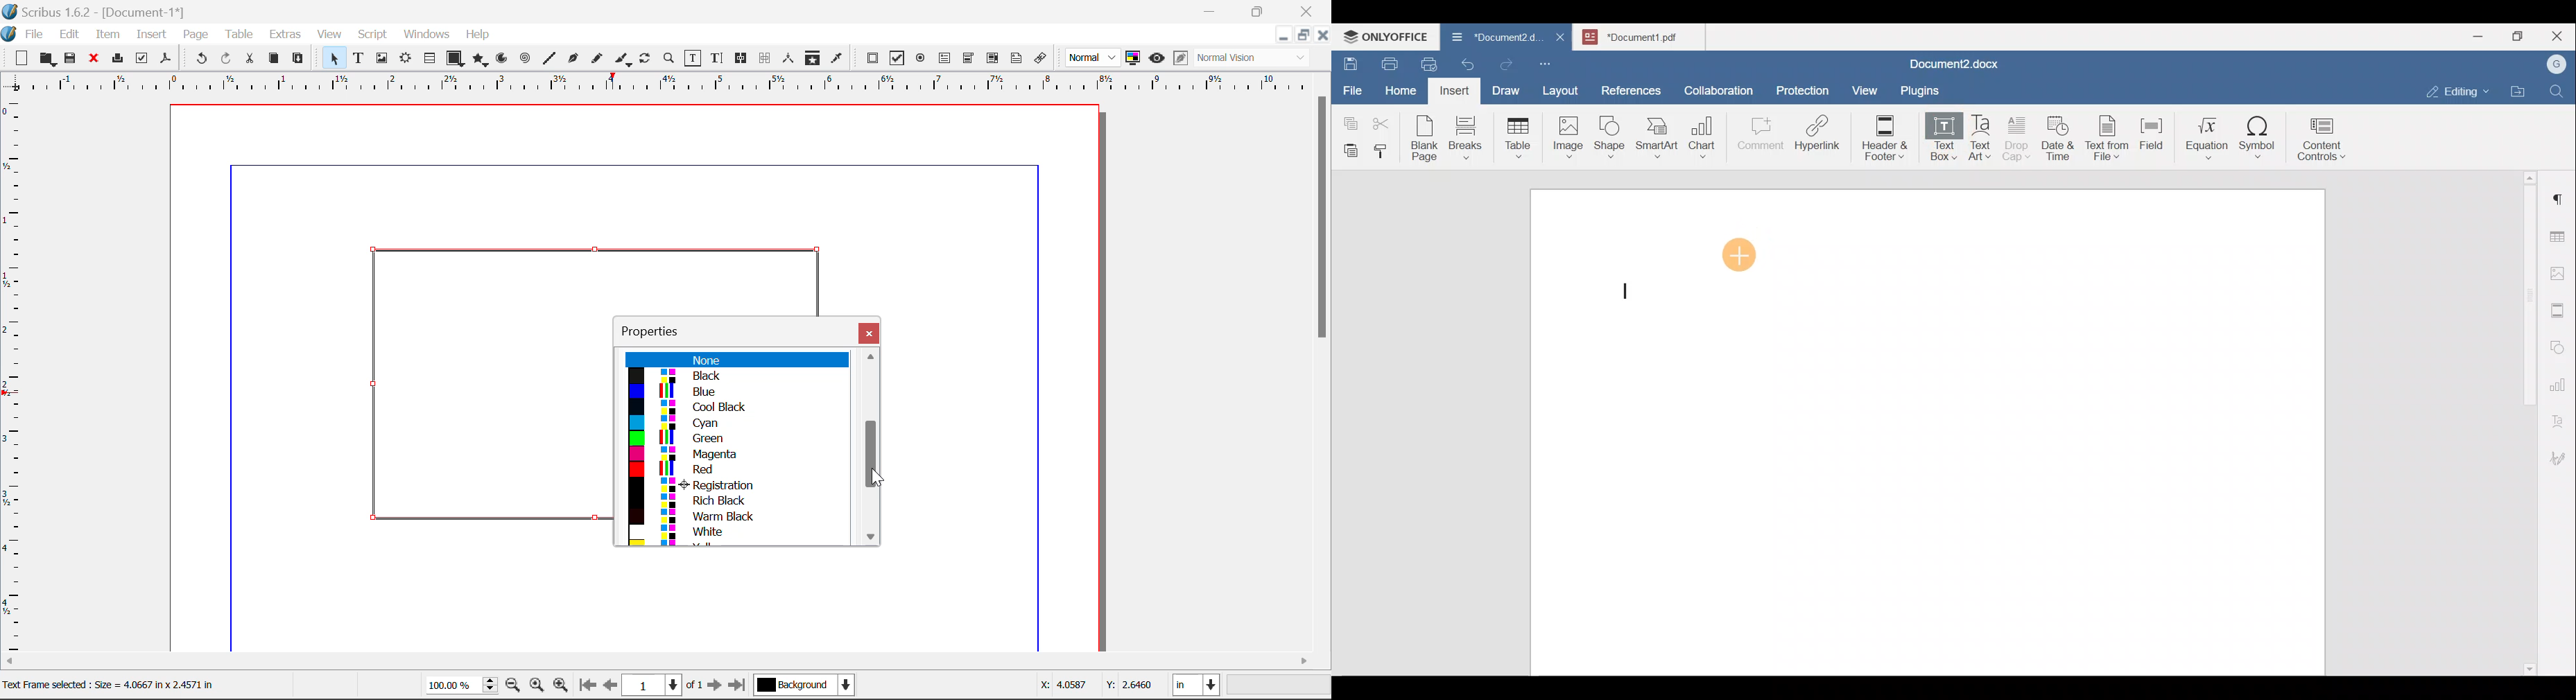  I want to click on Text box, so click(1942, 137).